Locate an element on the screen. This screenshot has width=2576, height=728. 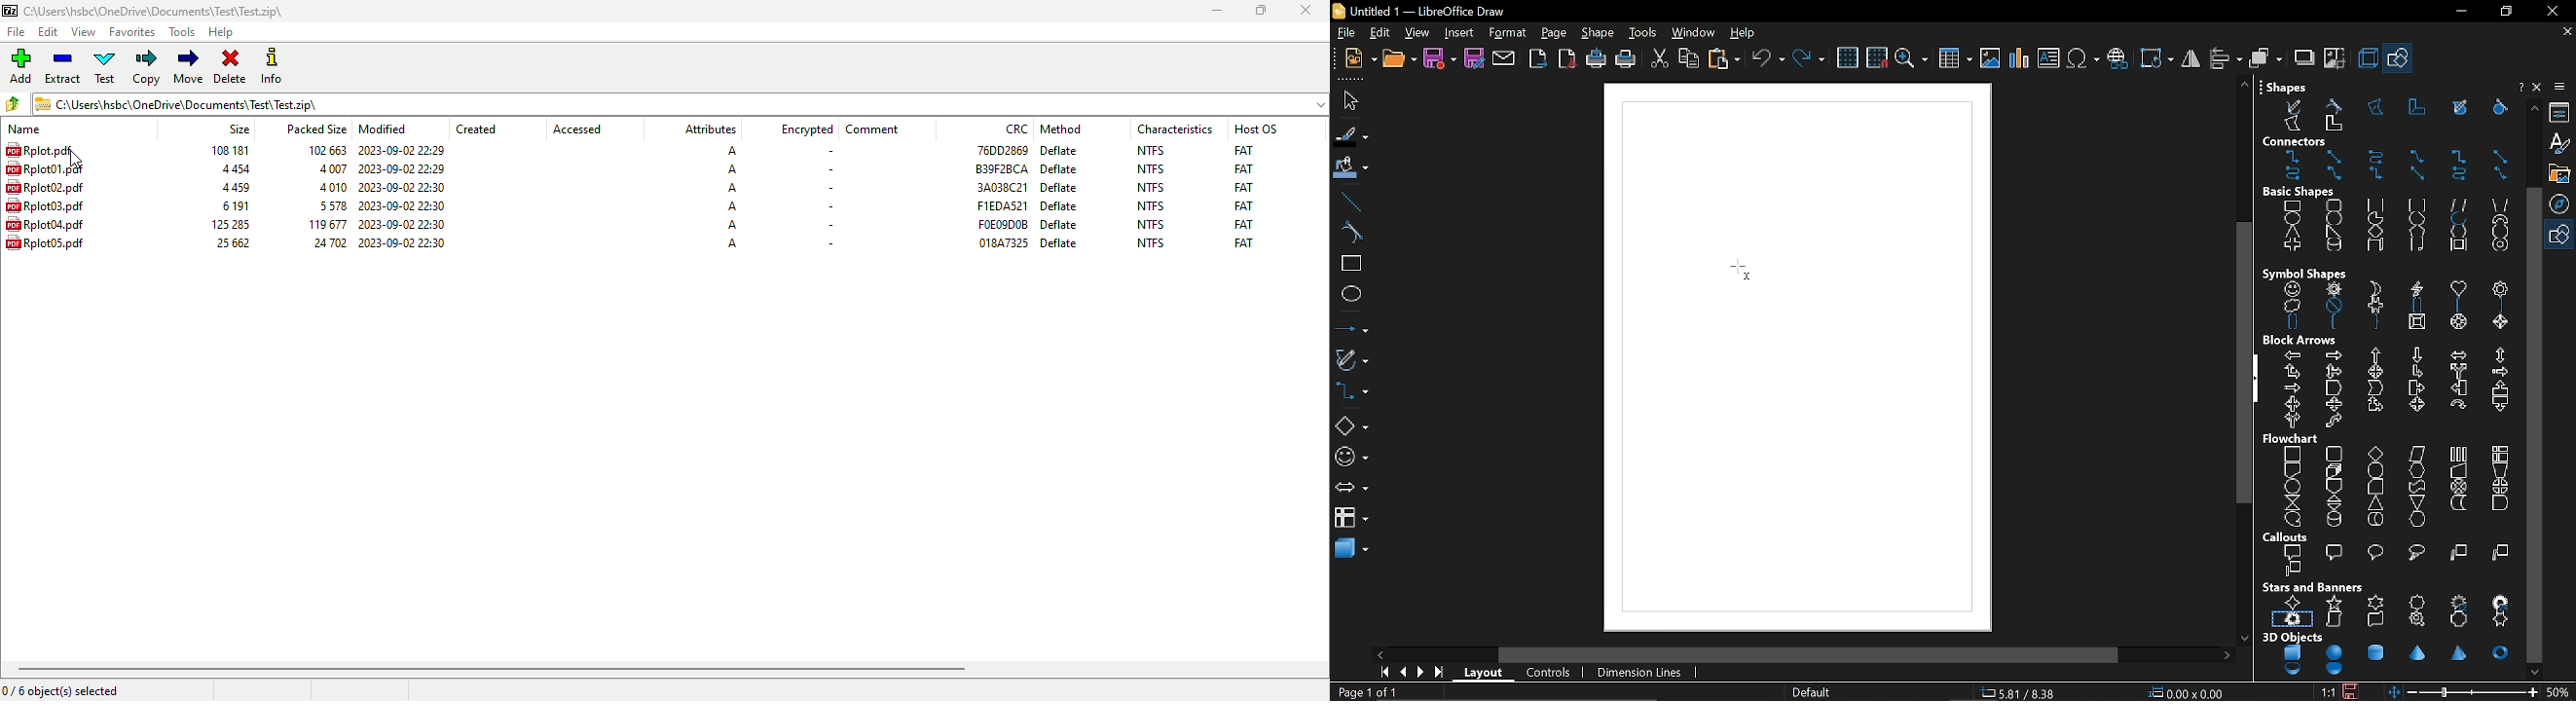
page is located at coordinates (1554, 33).